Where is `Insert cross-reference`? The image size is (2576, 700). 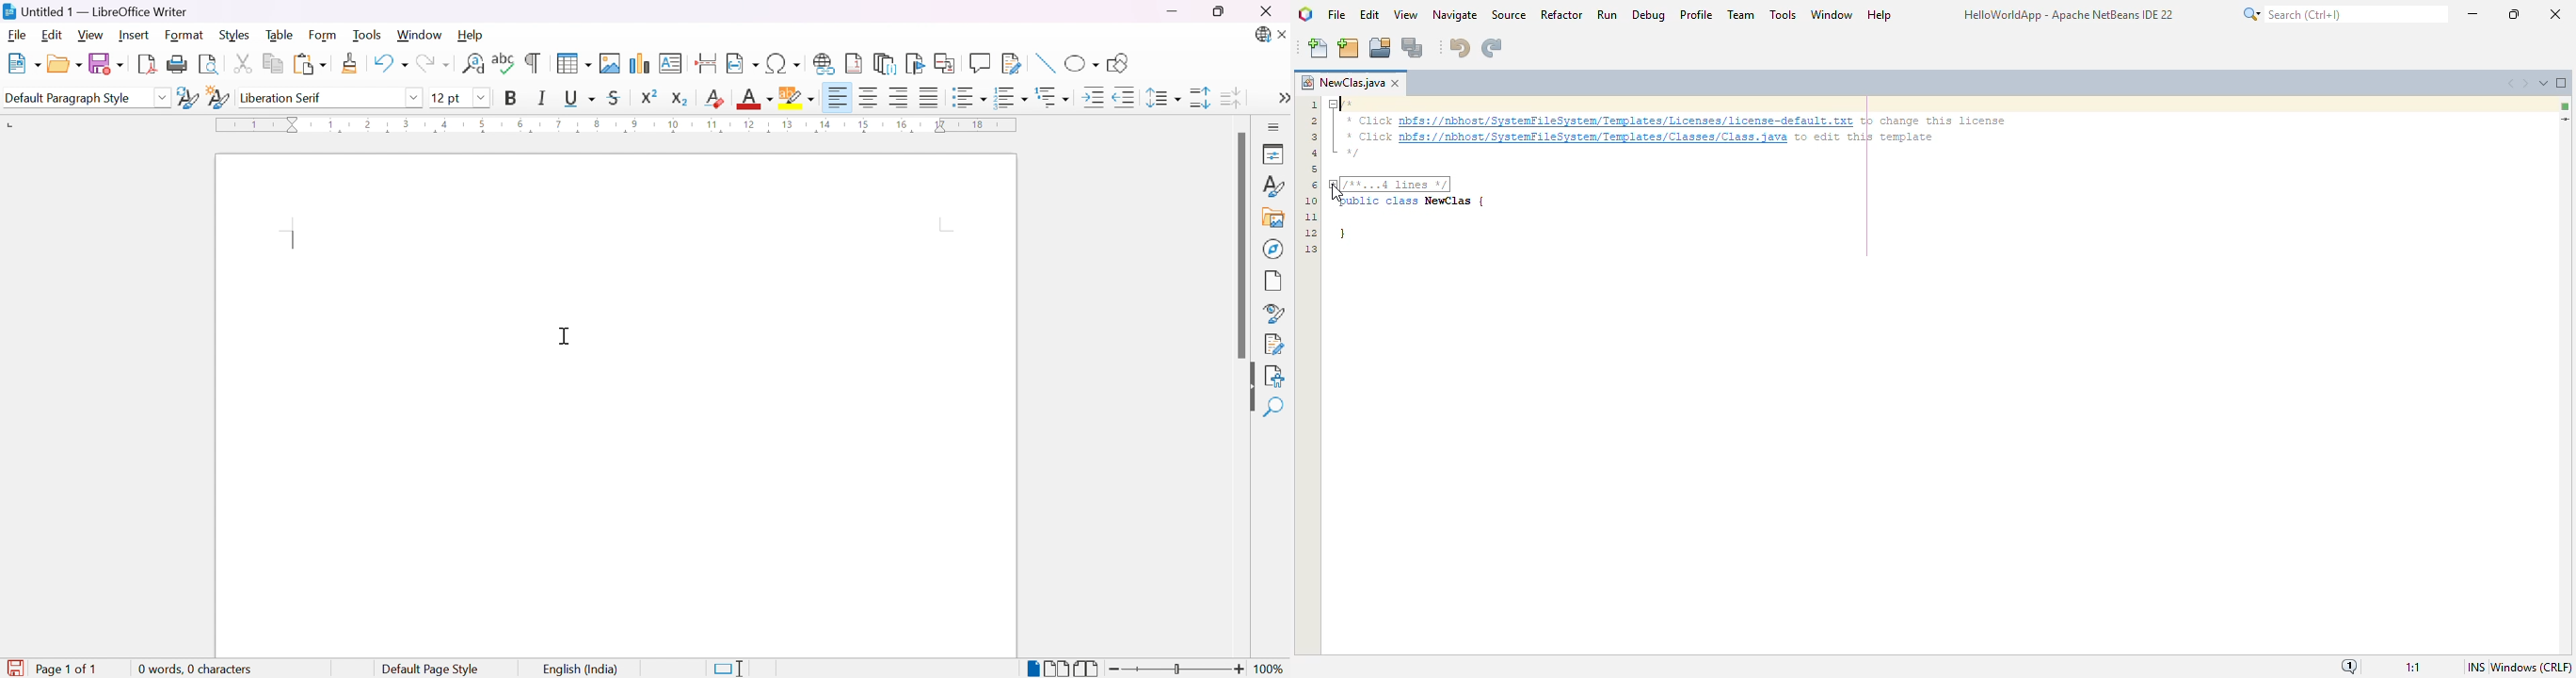
Insert cross-reference is located at coordinates (947, 62).